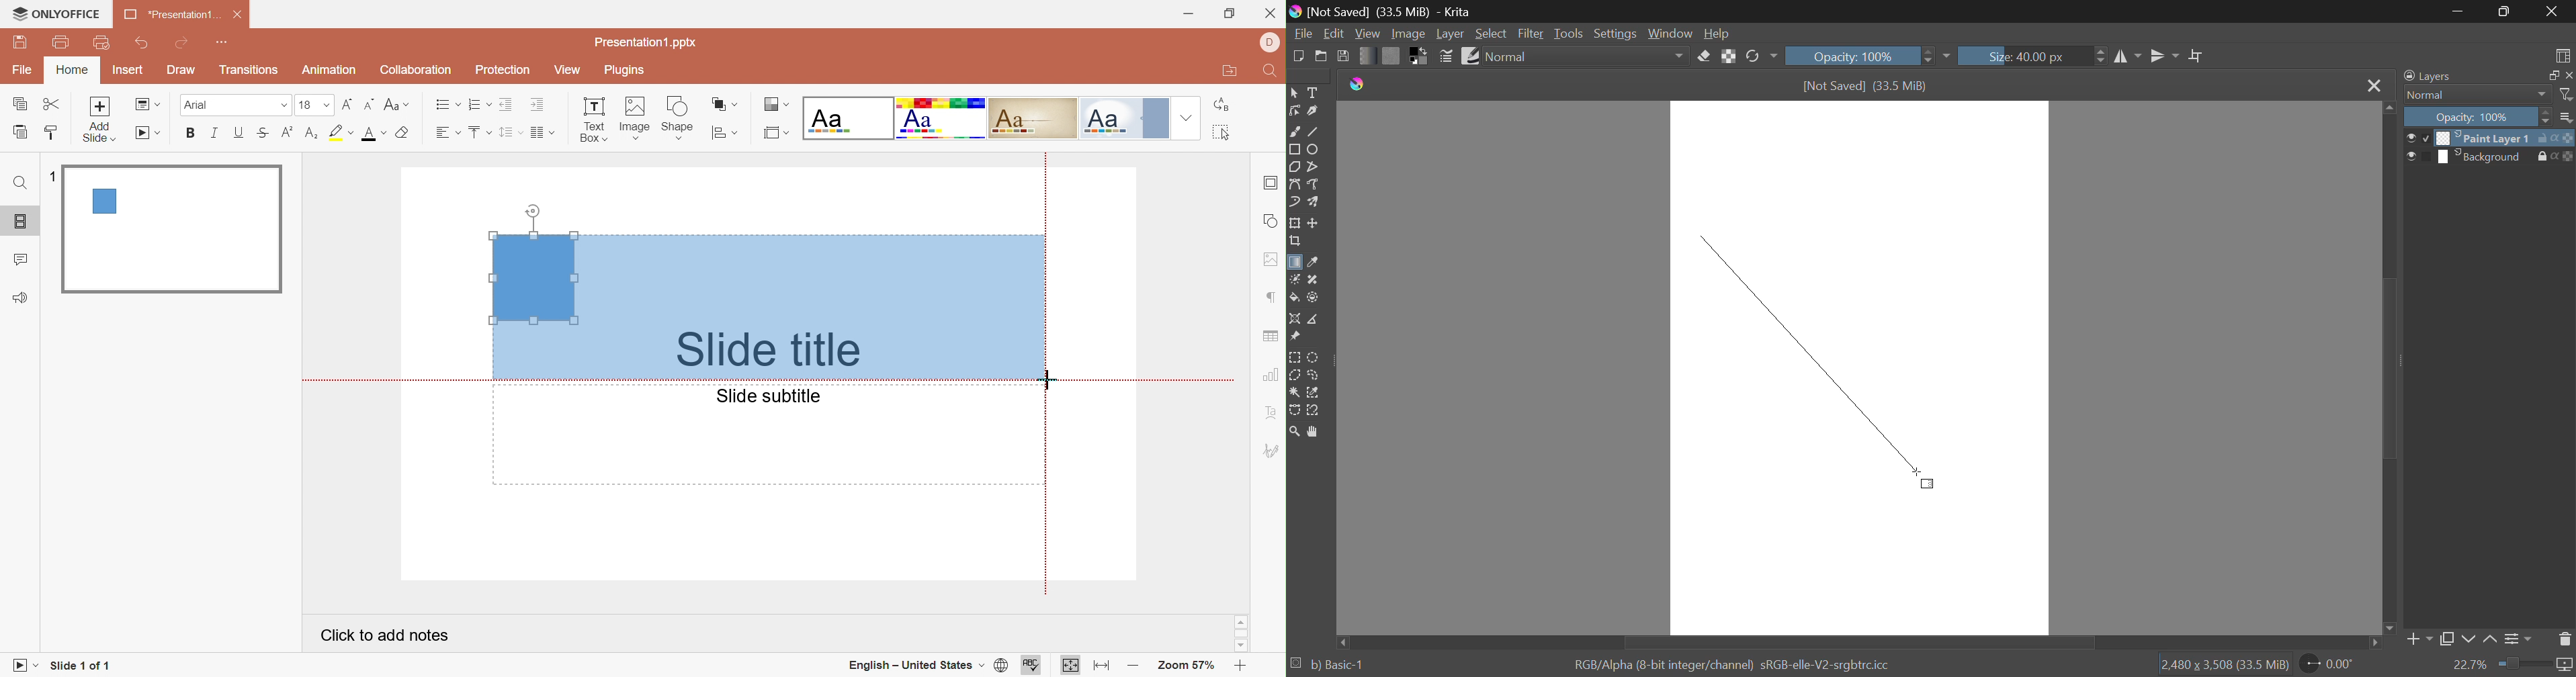  What do you see at coordinates (1314, 281) in the screenshot?
I see `Smart Patch Tool` at bounding box center [1314, 281].